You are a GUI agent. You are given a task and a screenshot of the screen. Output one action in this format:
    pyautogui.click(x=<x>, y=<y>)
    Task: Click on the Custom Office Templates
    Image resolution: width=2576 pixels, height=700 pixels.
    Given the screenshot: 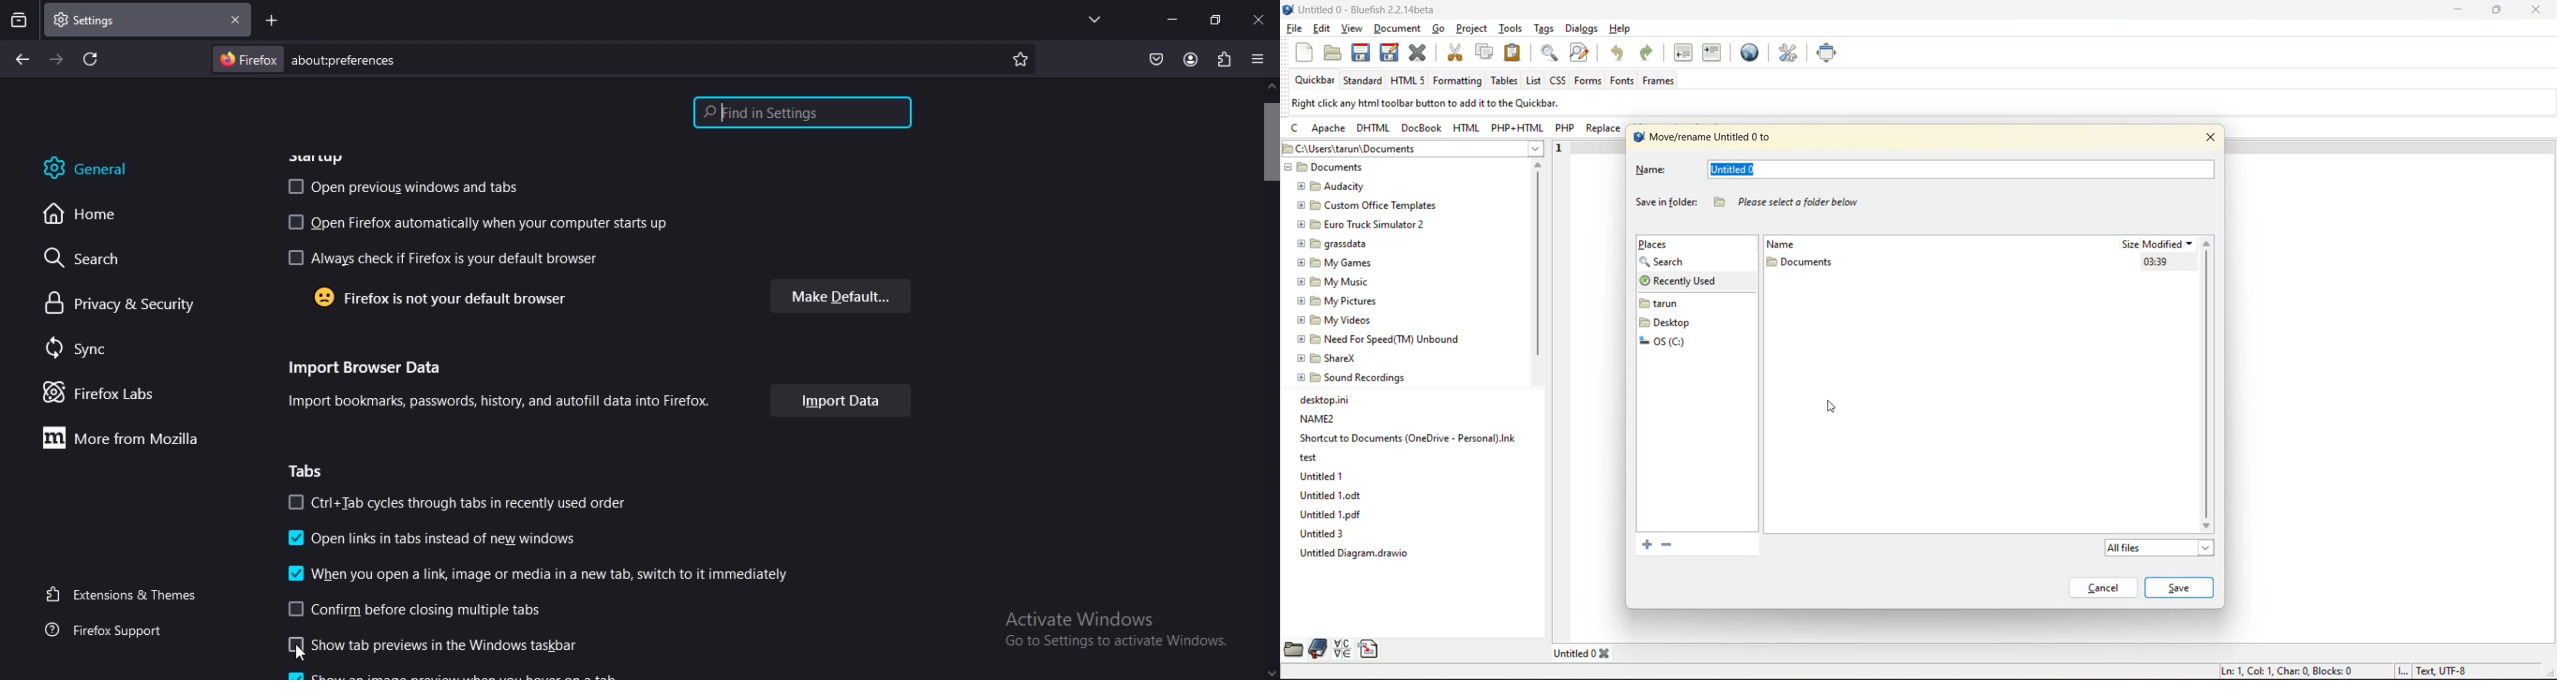 What is the action you would take?
    pyautogui.click(x=1363, y=206)
    